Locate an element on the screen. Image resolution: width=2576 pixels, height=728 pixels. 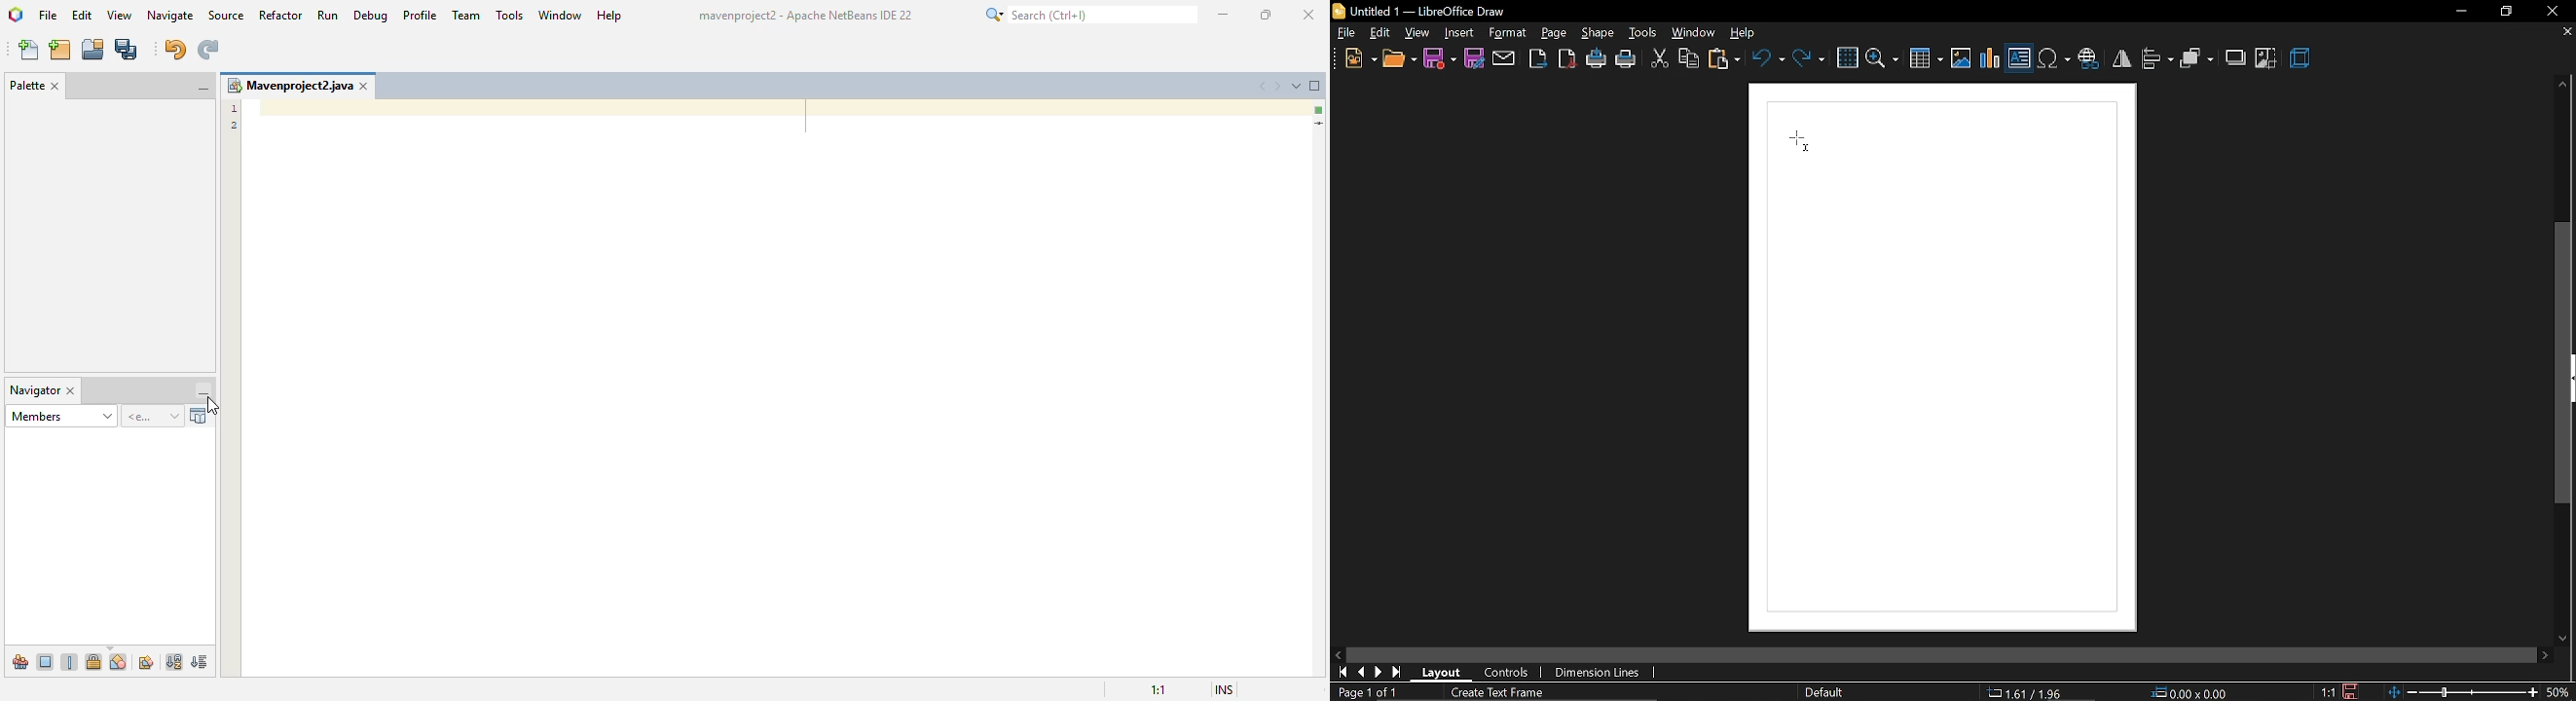
current page is located at coordinates (1365, 692).